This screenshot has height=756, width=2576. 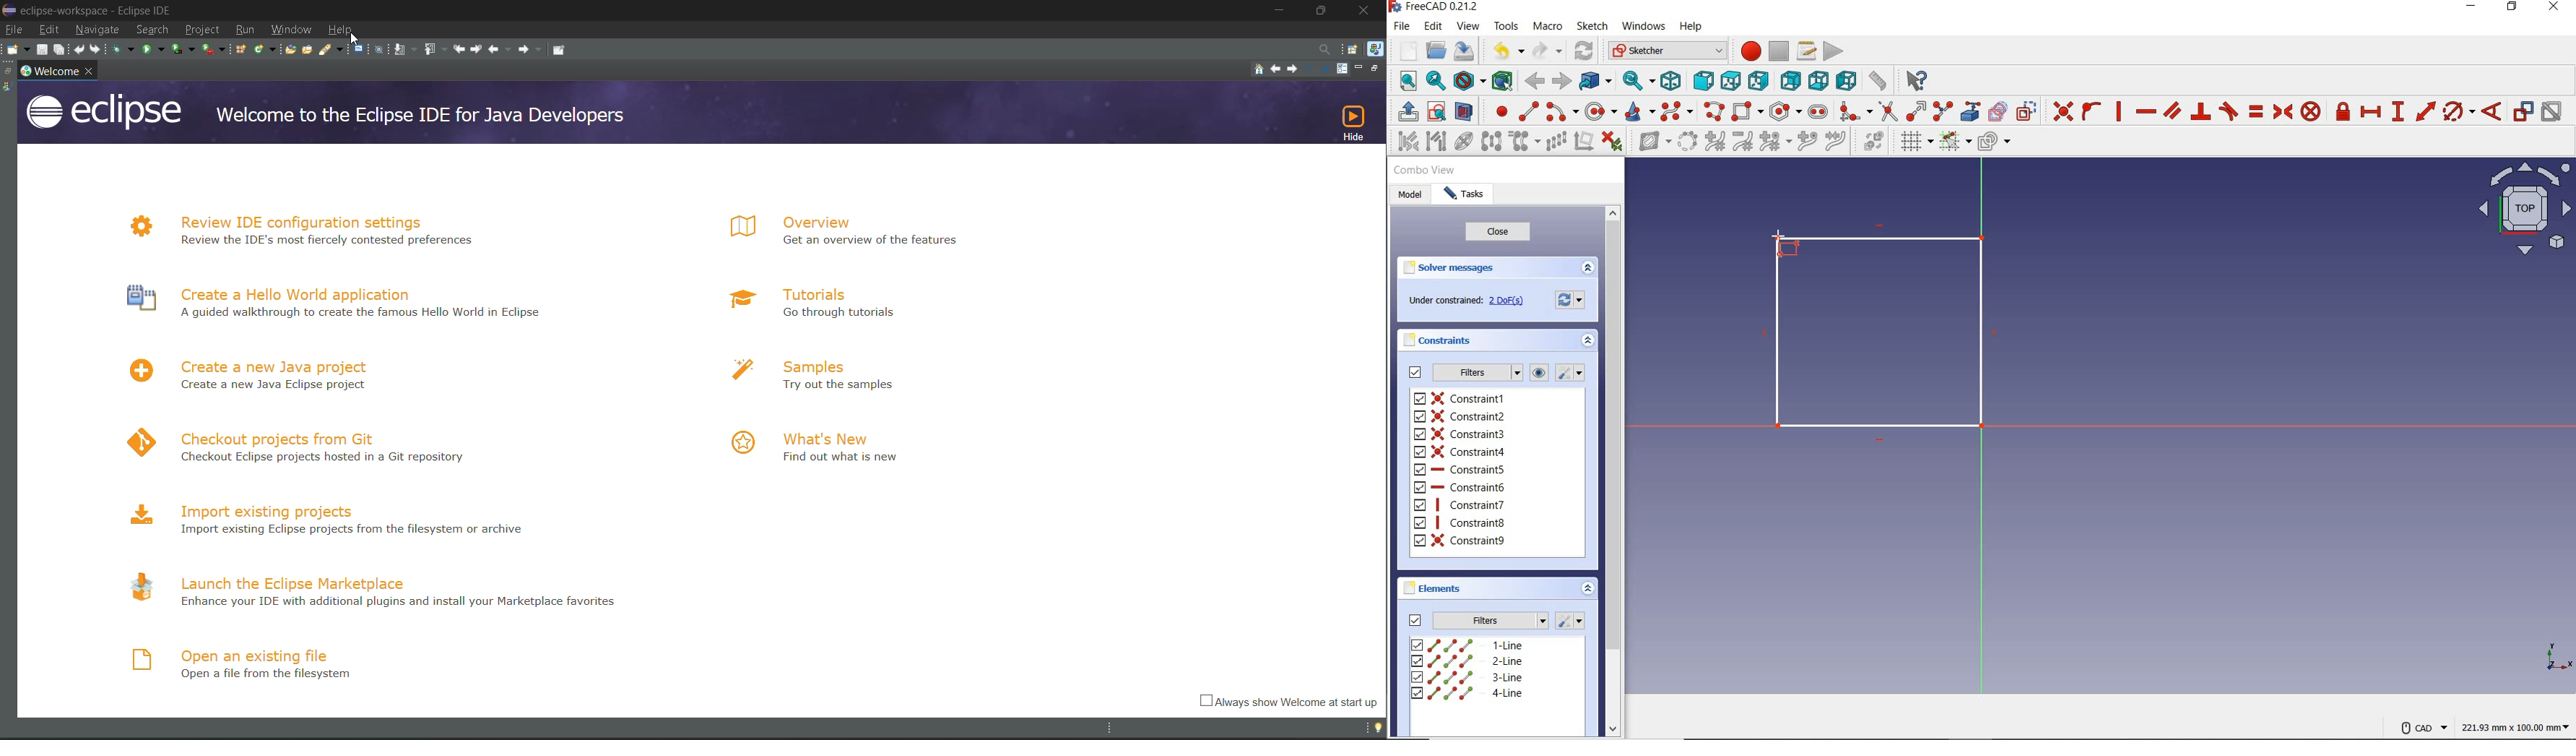 I want to click on back, so click(x=1537, y=81).